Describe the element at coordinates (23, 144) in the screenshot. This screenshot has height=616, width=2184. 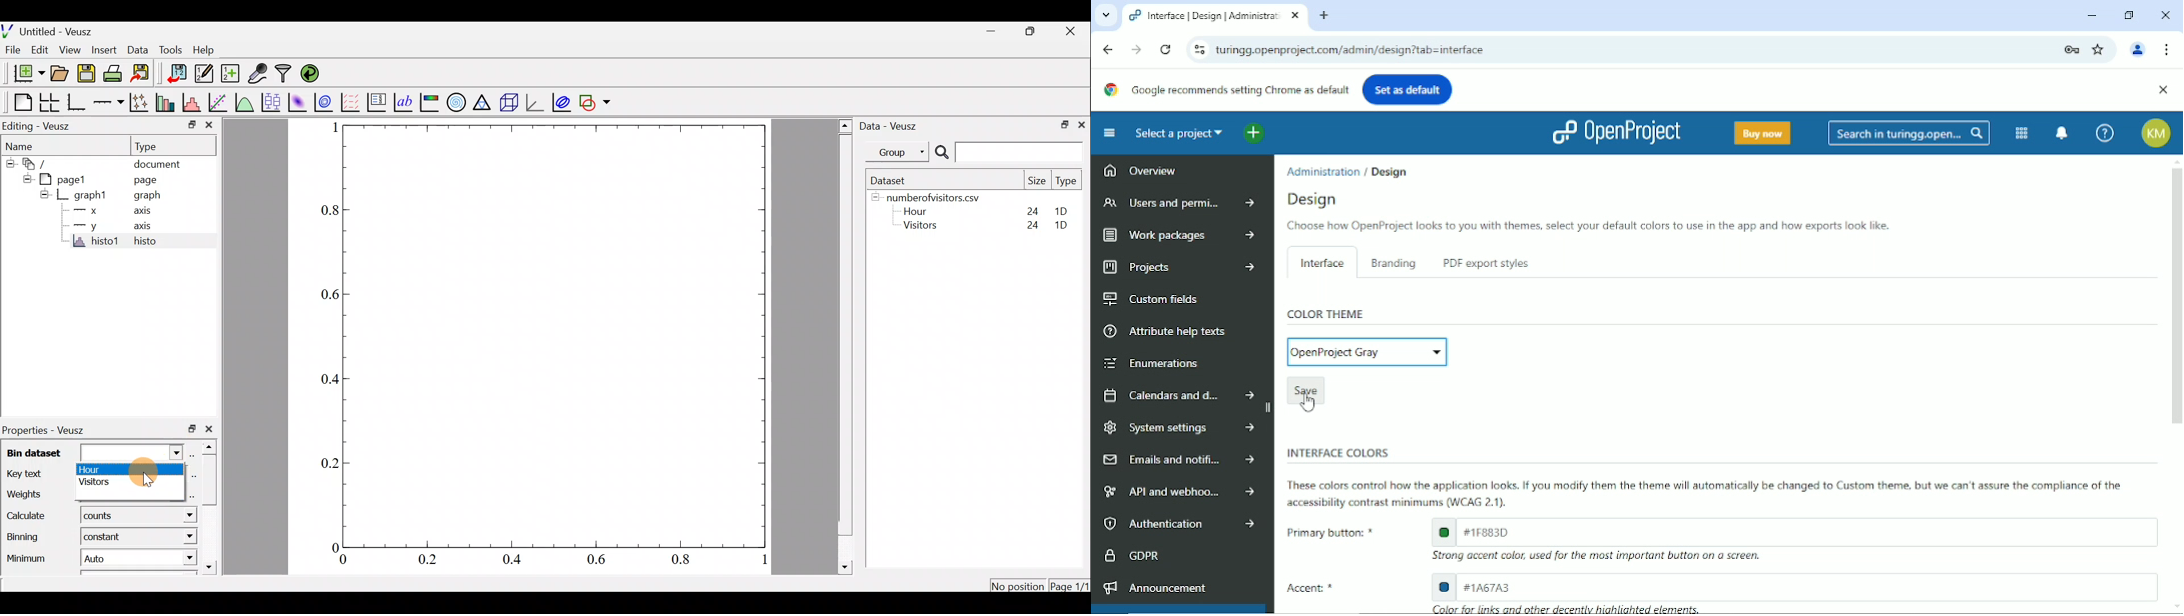
I see `Name` at that location.